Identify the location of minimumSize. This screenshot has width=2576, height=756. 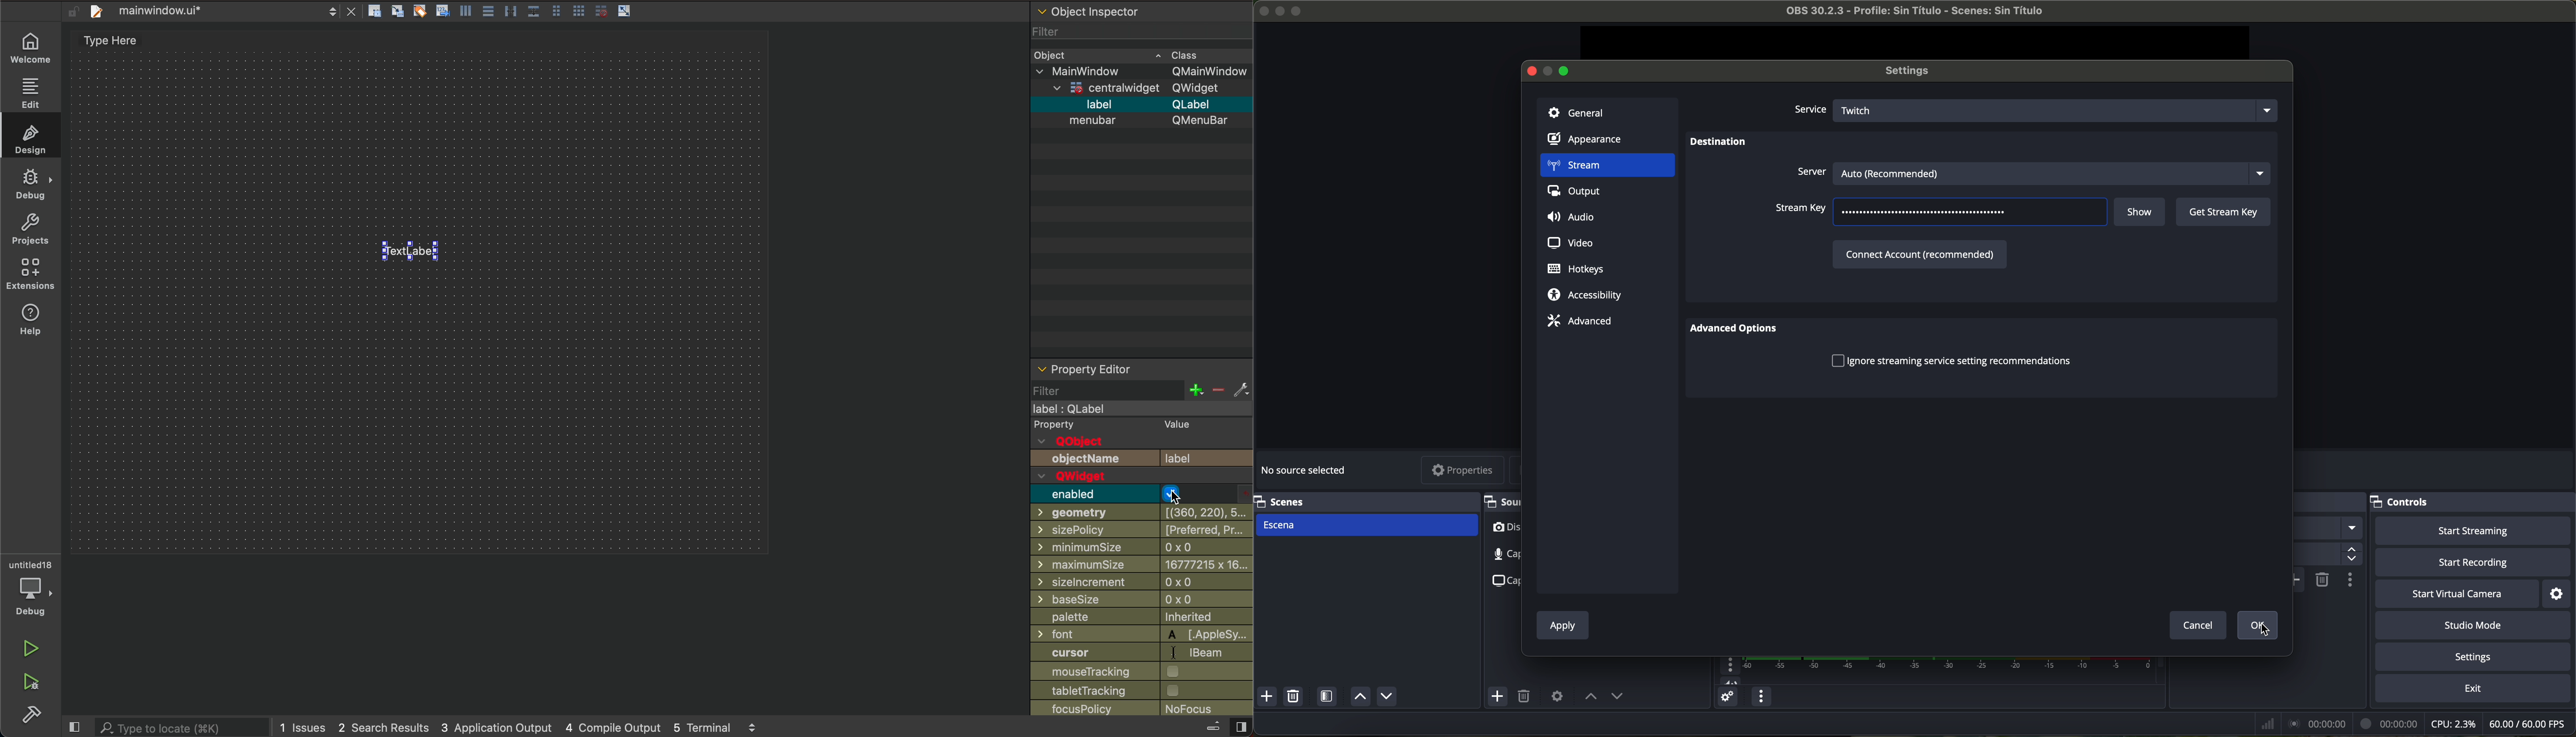
(1093, 546).